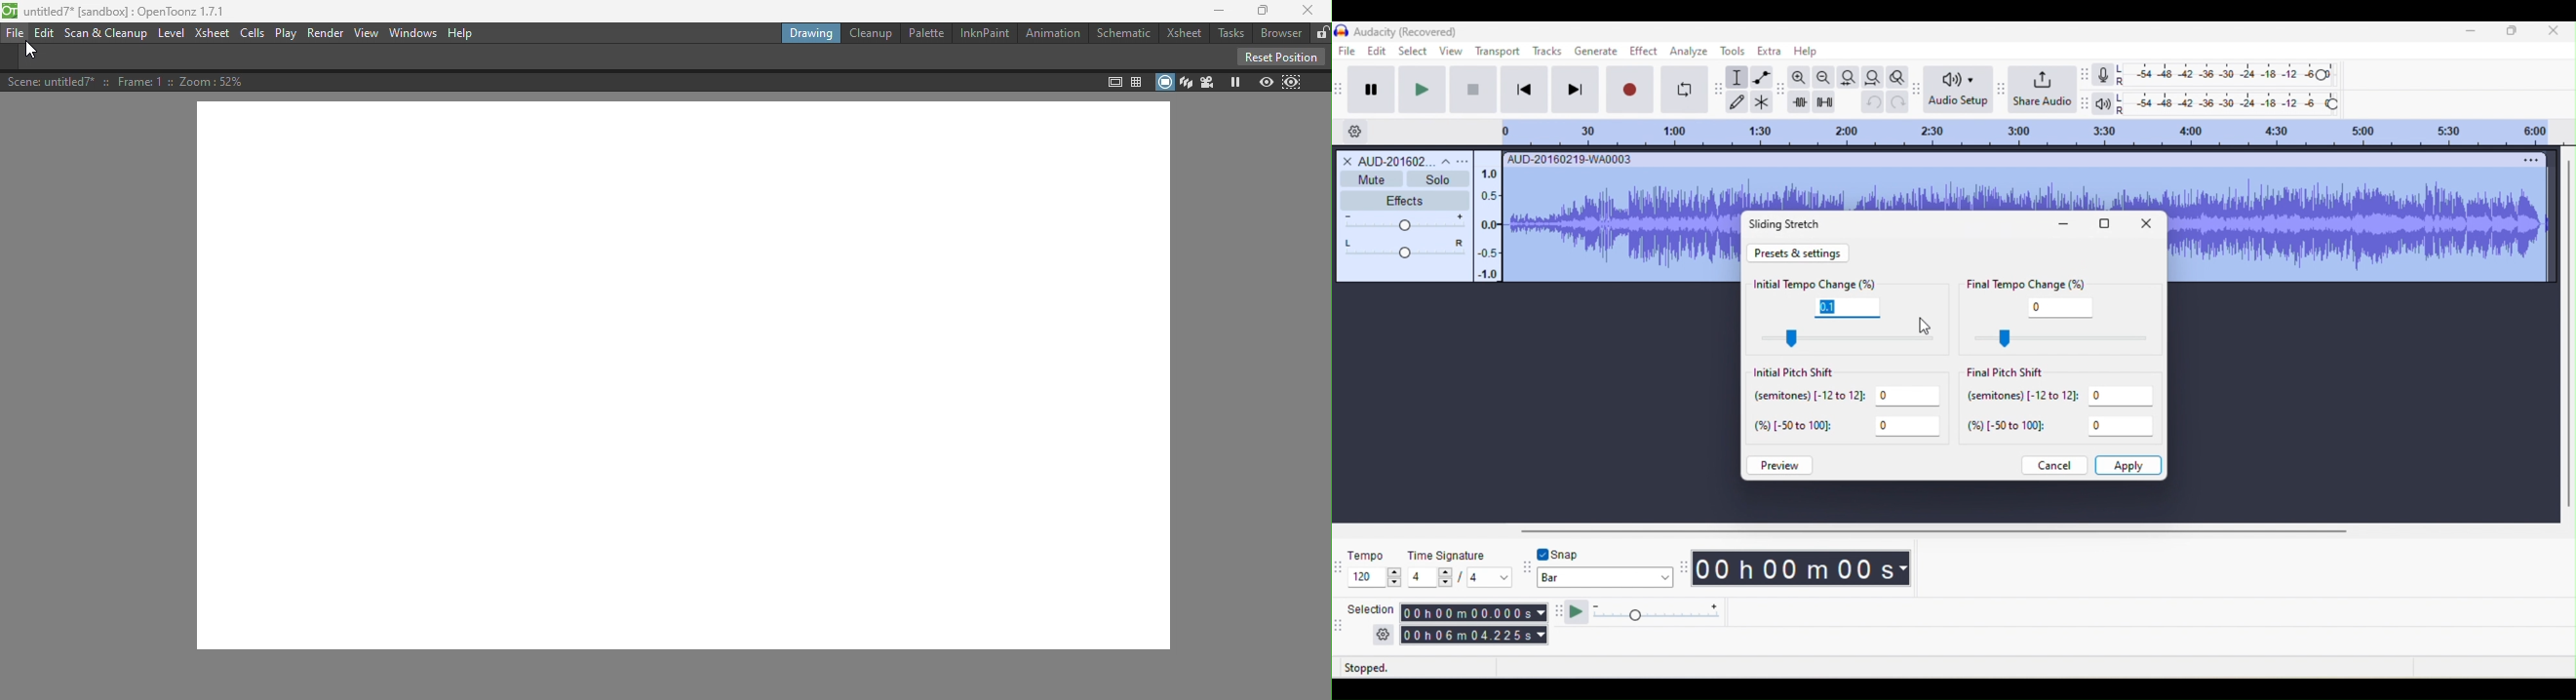 The height and width of the screenshot is (700, 2576). Describe the element at coordinates (2055, 465) in the screenshot. I see `cancel` at that location.